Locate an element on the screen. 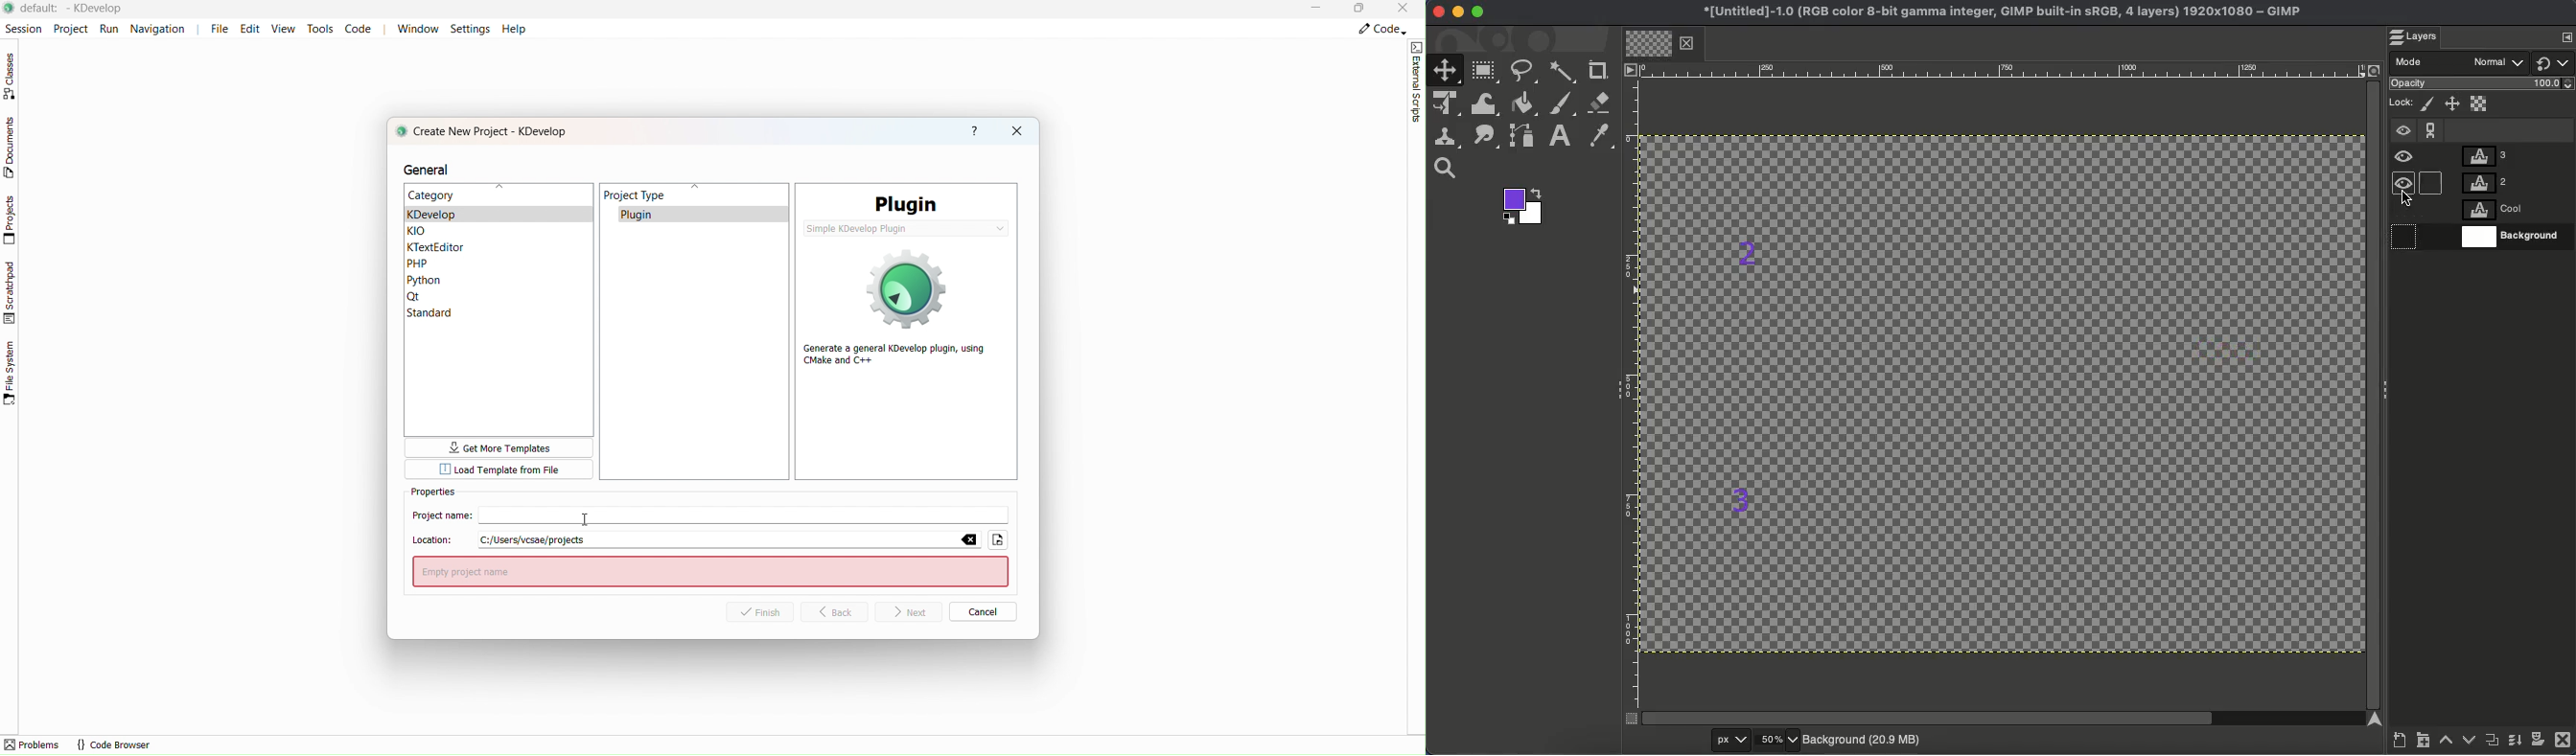 This screenshot has width=2576, height=756. Fuzzy select is located at coordinates (1562, 72).